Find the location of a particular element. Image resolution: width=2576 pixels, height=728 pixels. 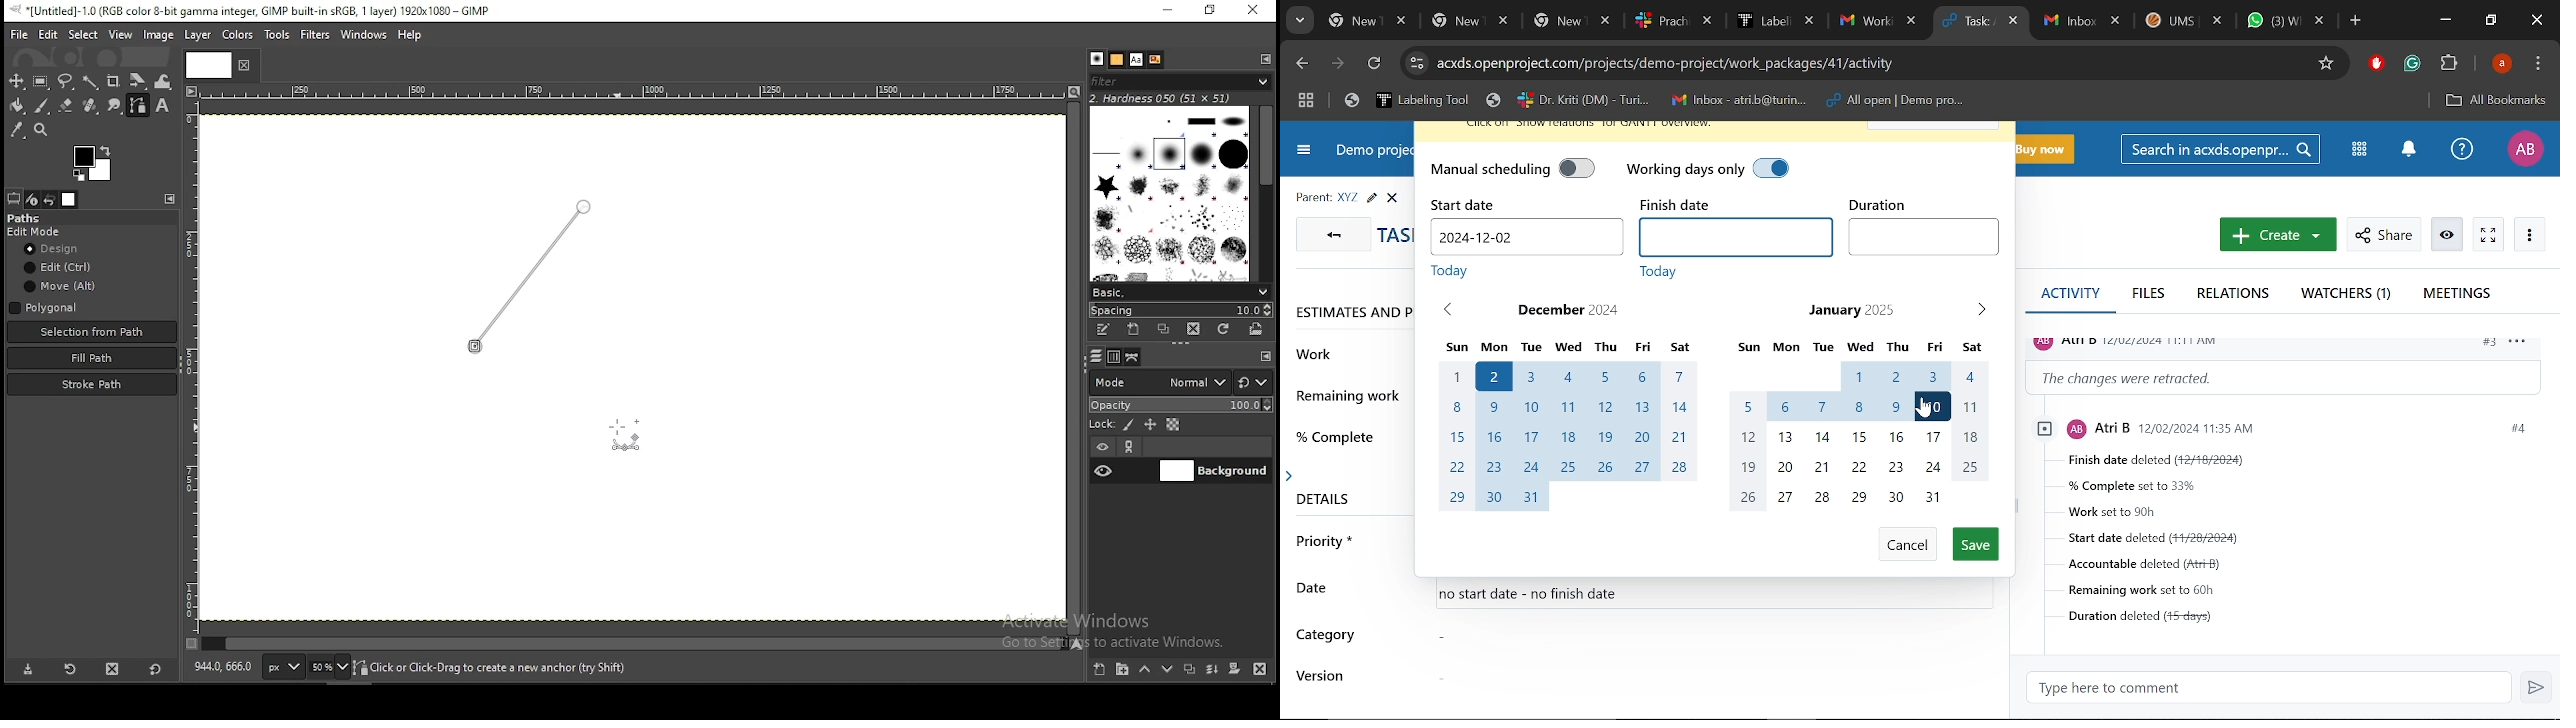

category is located at coordinates (1327, 636).